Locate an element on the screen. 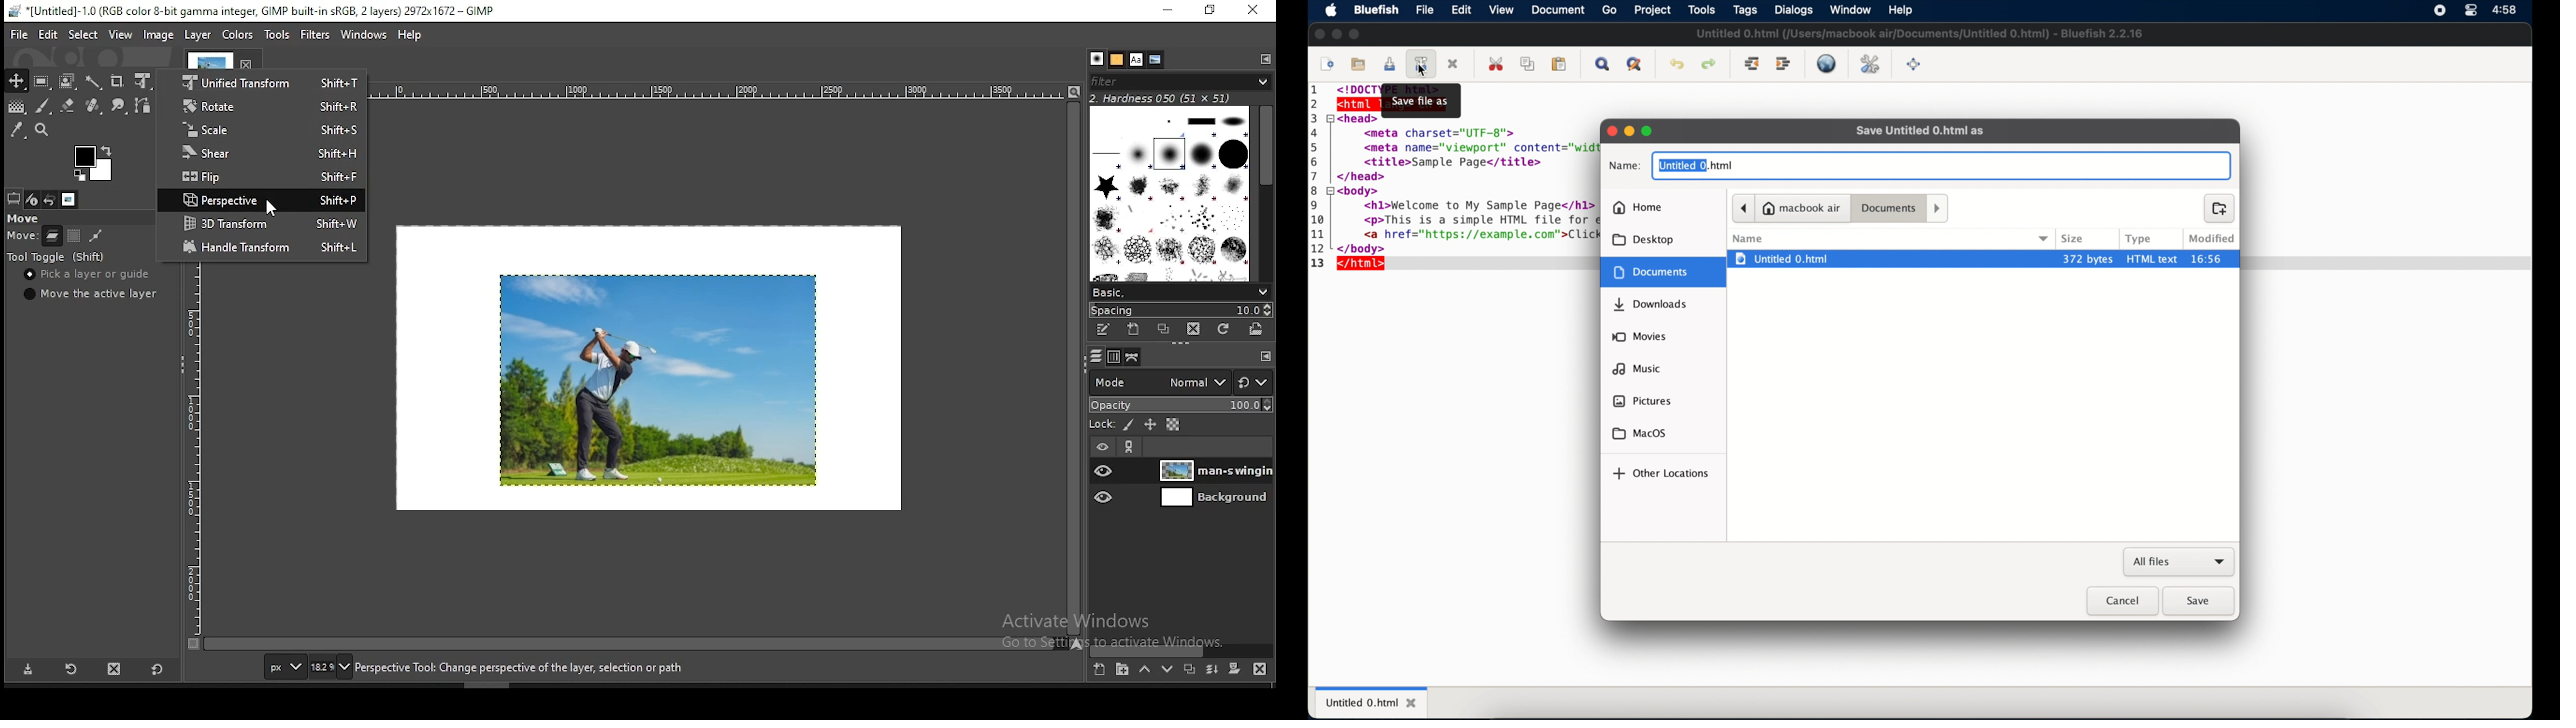 The image size is (2576, 728). cancel is located at coordinates (2122, 601).